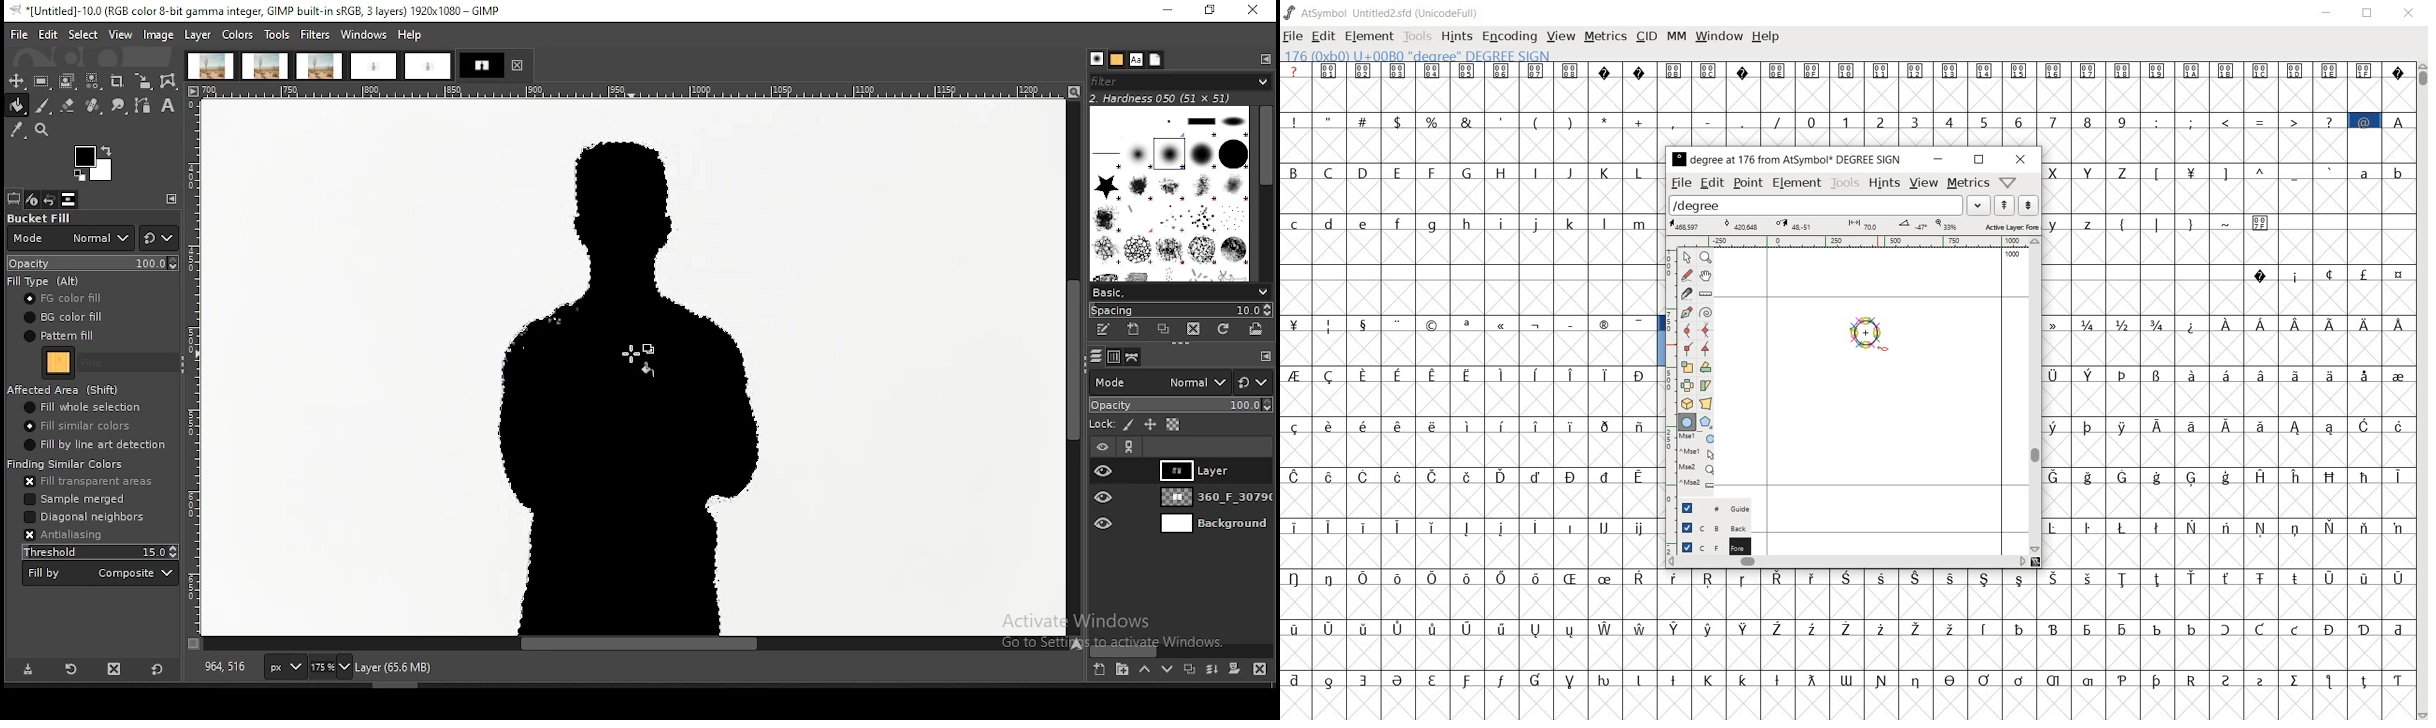  What do you see at coordinates (1964, 120) in the screenshot?
I see `0 - 9` at bounding box center [1964, 120].